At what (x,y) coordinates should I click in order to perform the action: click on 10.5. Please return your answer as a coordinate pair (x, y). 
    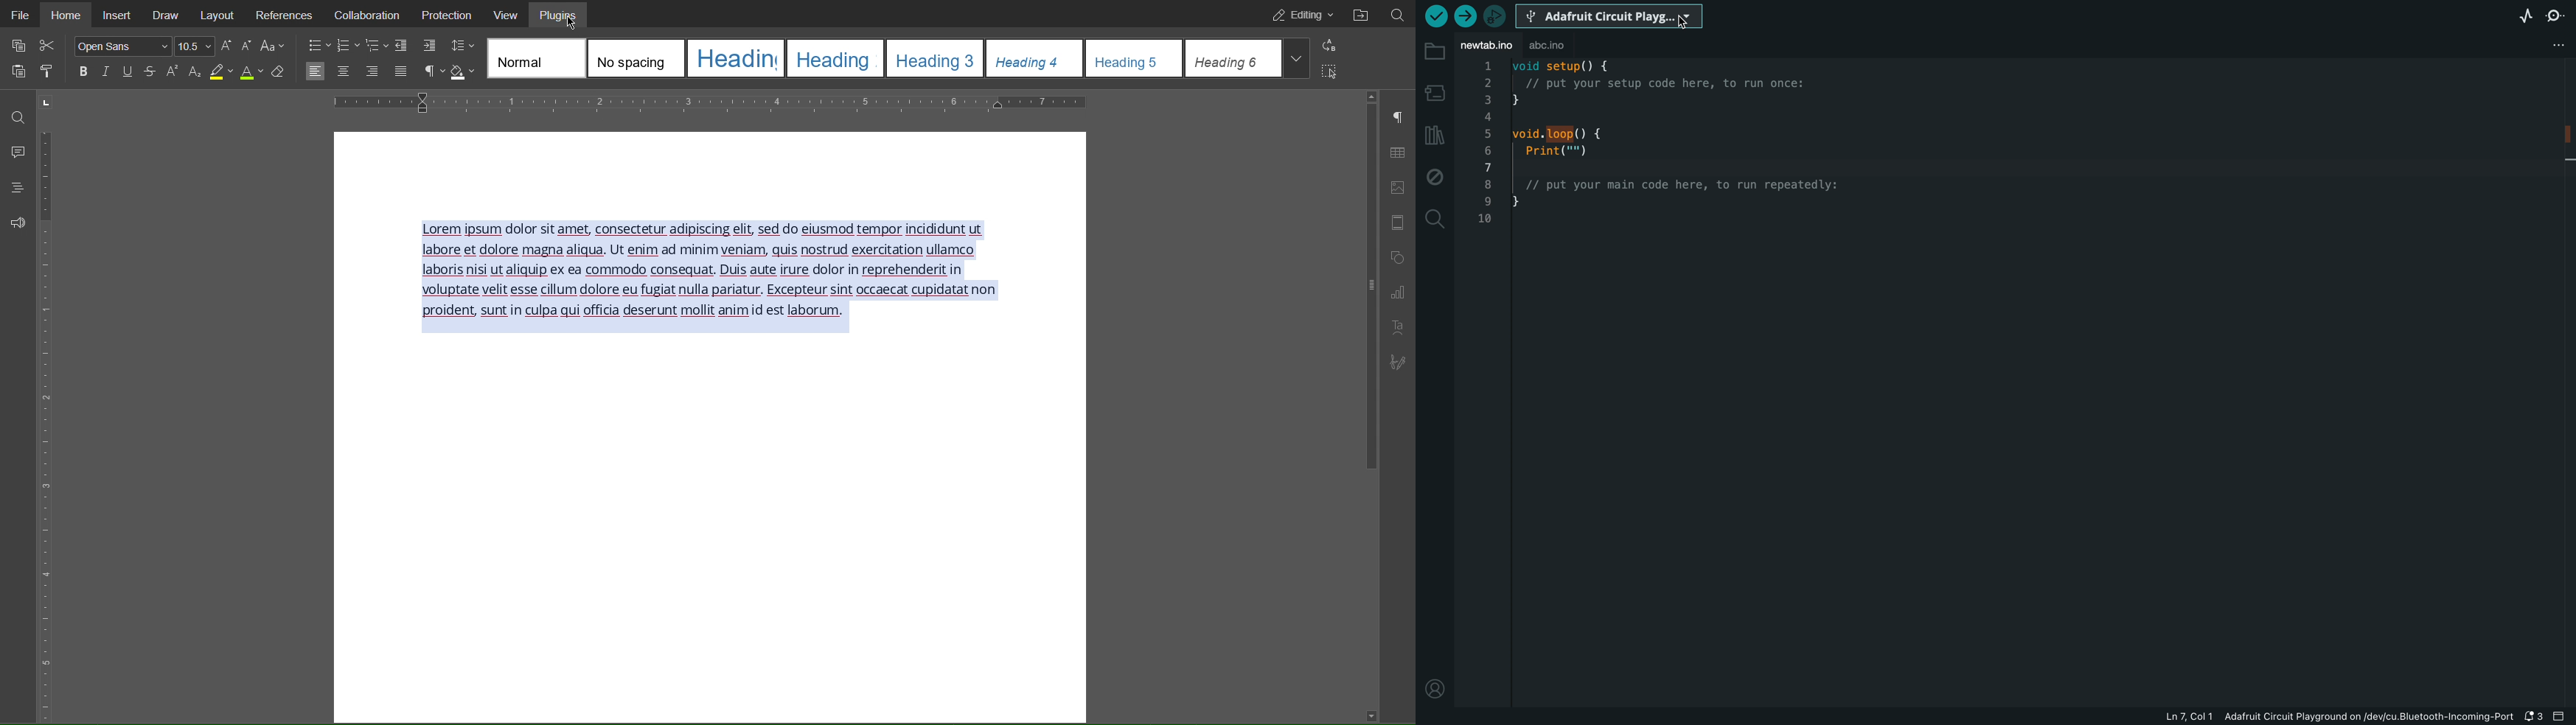
    Looking at the image, I should click on (195, 47).